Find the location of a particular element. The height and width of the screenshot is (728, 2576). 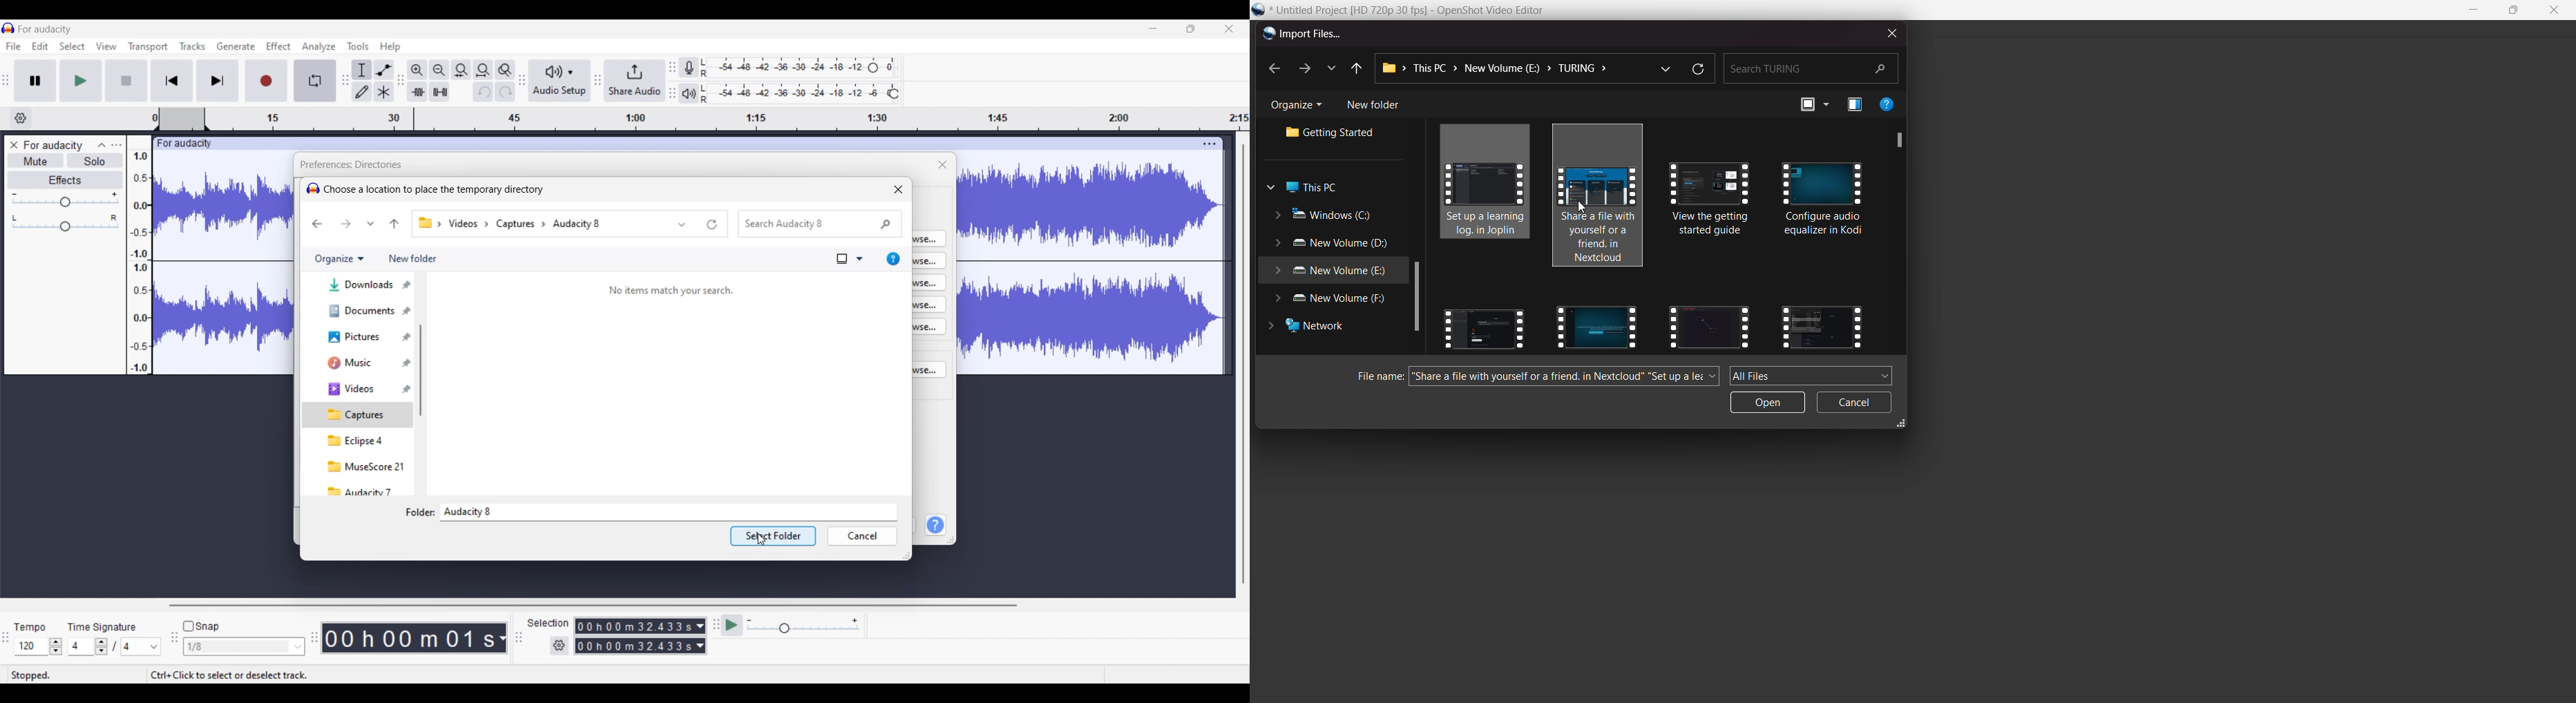

Record/Record new track is located at coordinates (266, 81).